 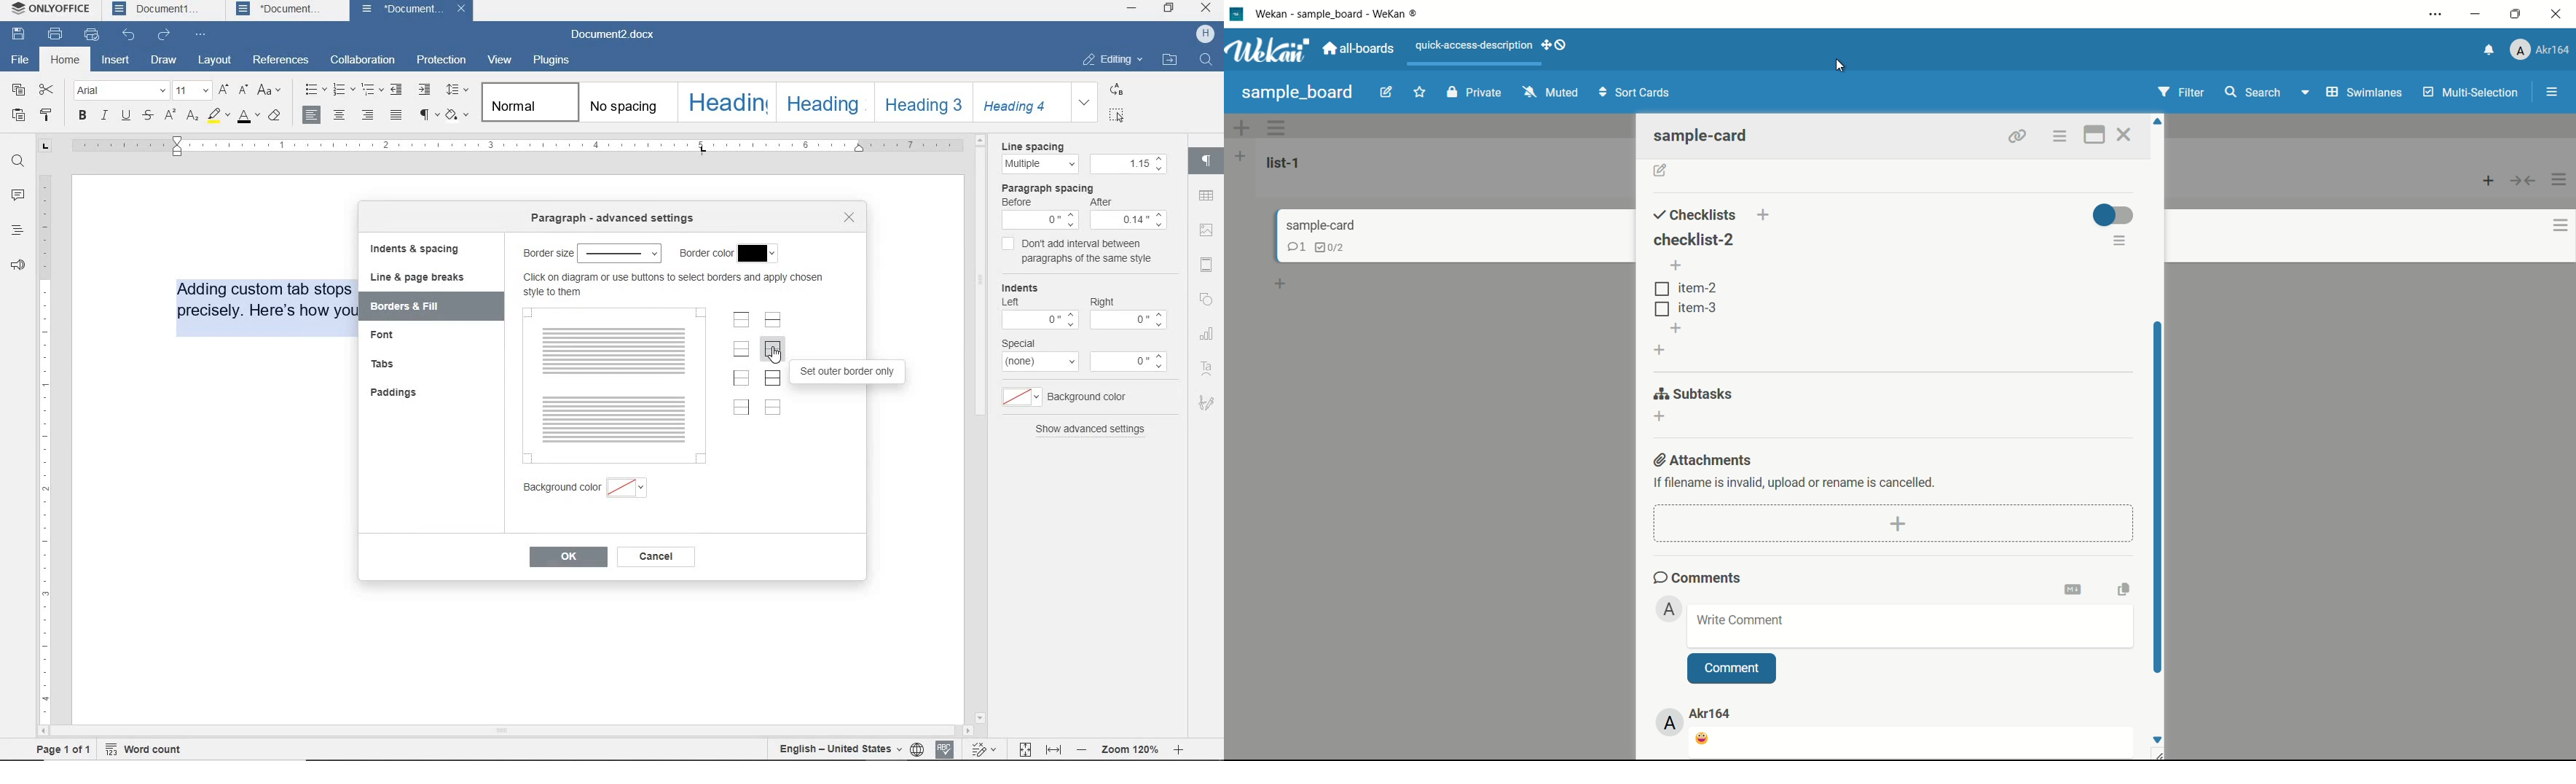 What do you see at coordinates (539, 143) in the screenshot?
I see `ruler` at bounding box center [539, 143].